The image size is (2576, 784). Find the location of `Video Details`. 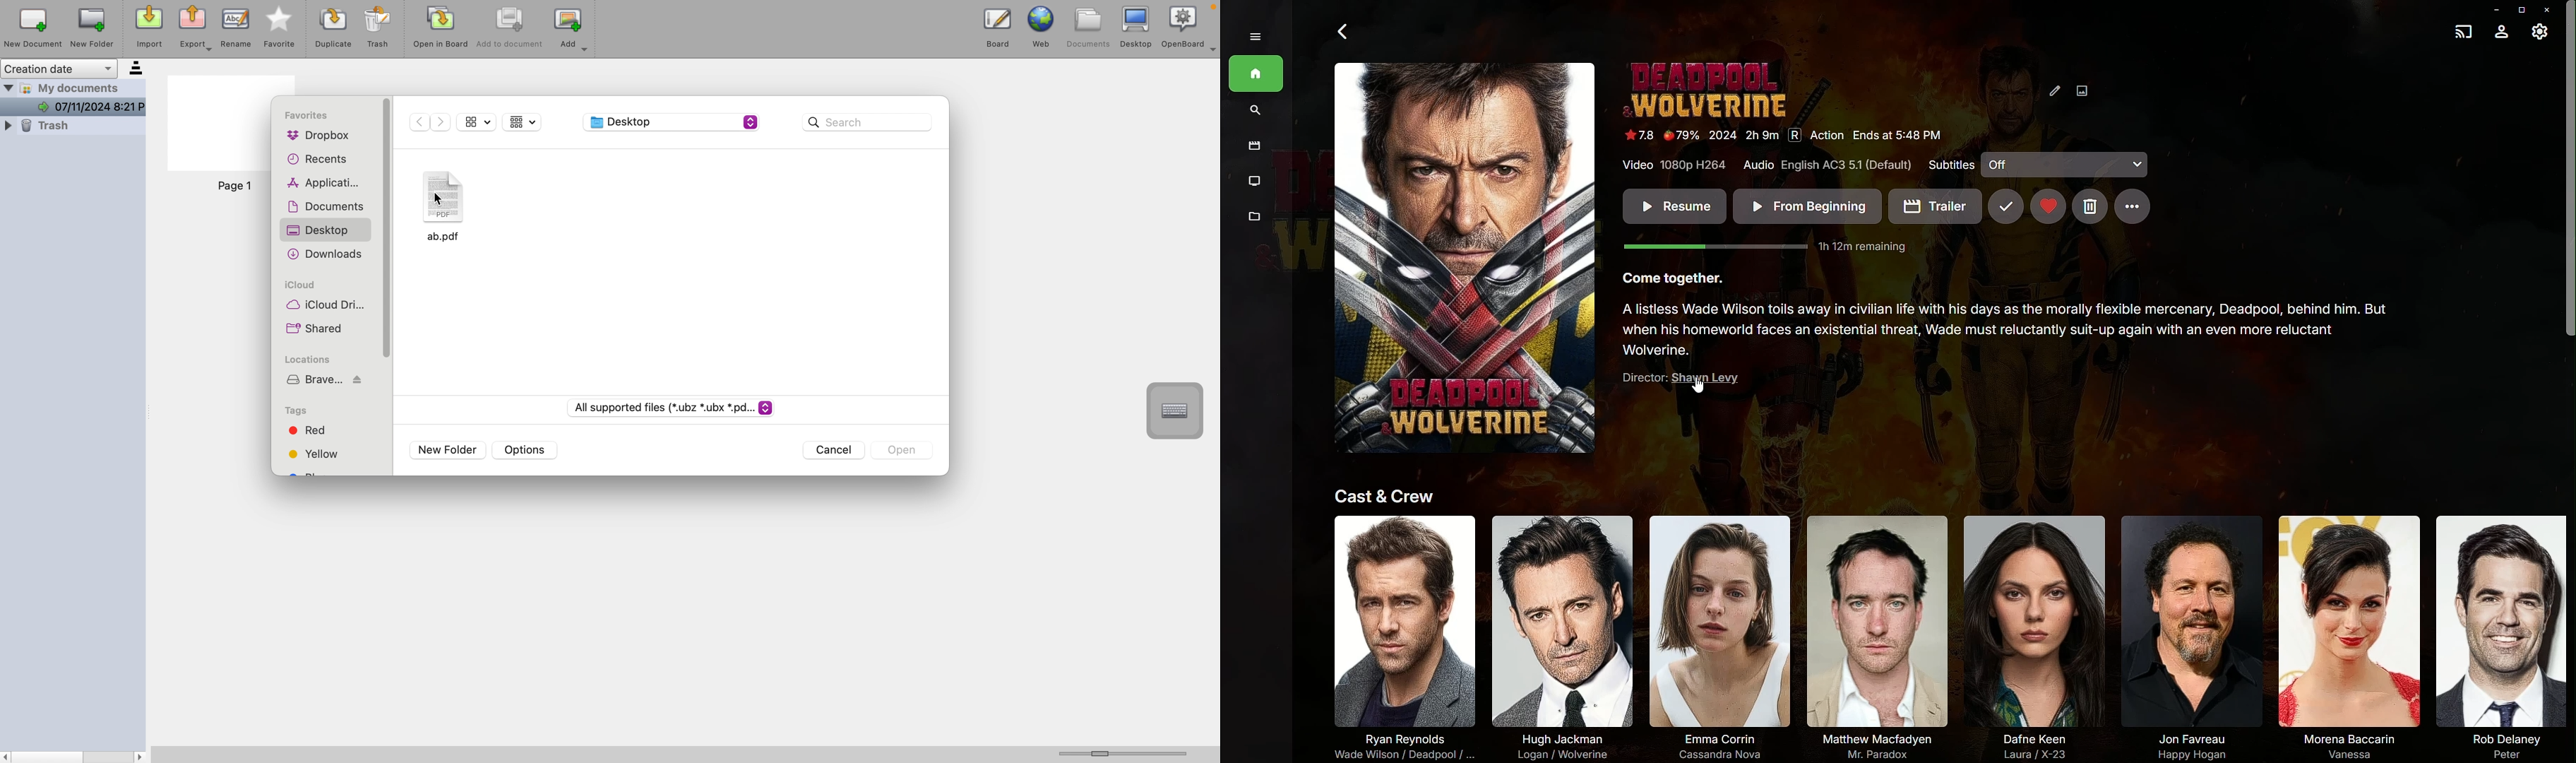

Video Details is located at coordinates (1671, 166).